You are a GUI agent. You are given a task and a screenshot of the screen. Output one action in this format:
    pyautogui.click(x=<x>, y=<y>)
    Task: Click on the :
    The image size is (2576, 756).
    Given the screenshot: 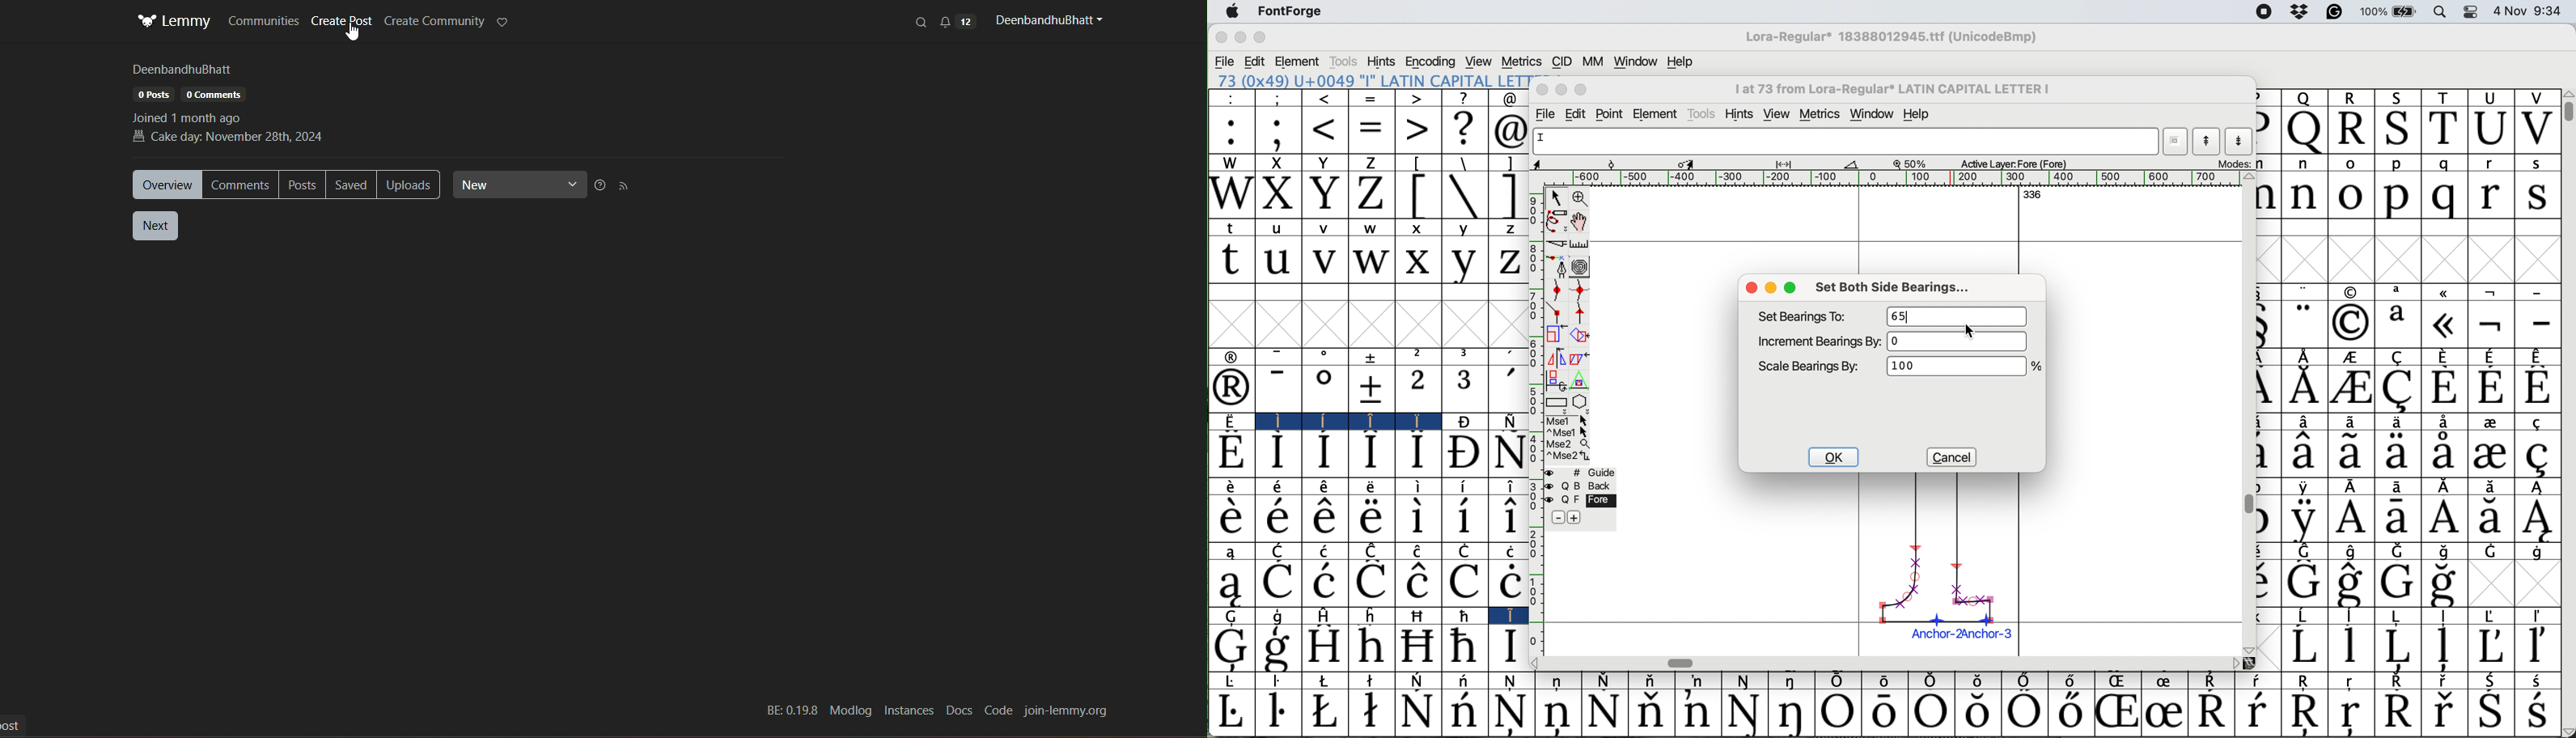 What is the action you would take?
    pyautogui.click(x=1231, y=130)
    